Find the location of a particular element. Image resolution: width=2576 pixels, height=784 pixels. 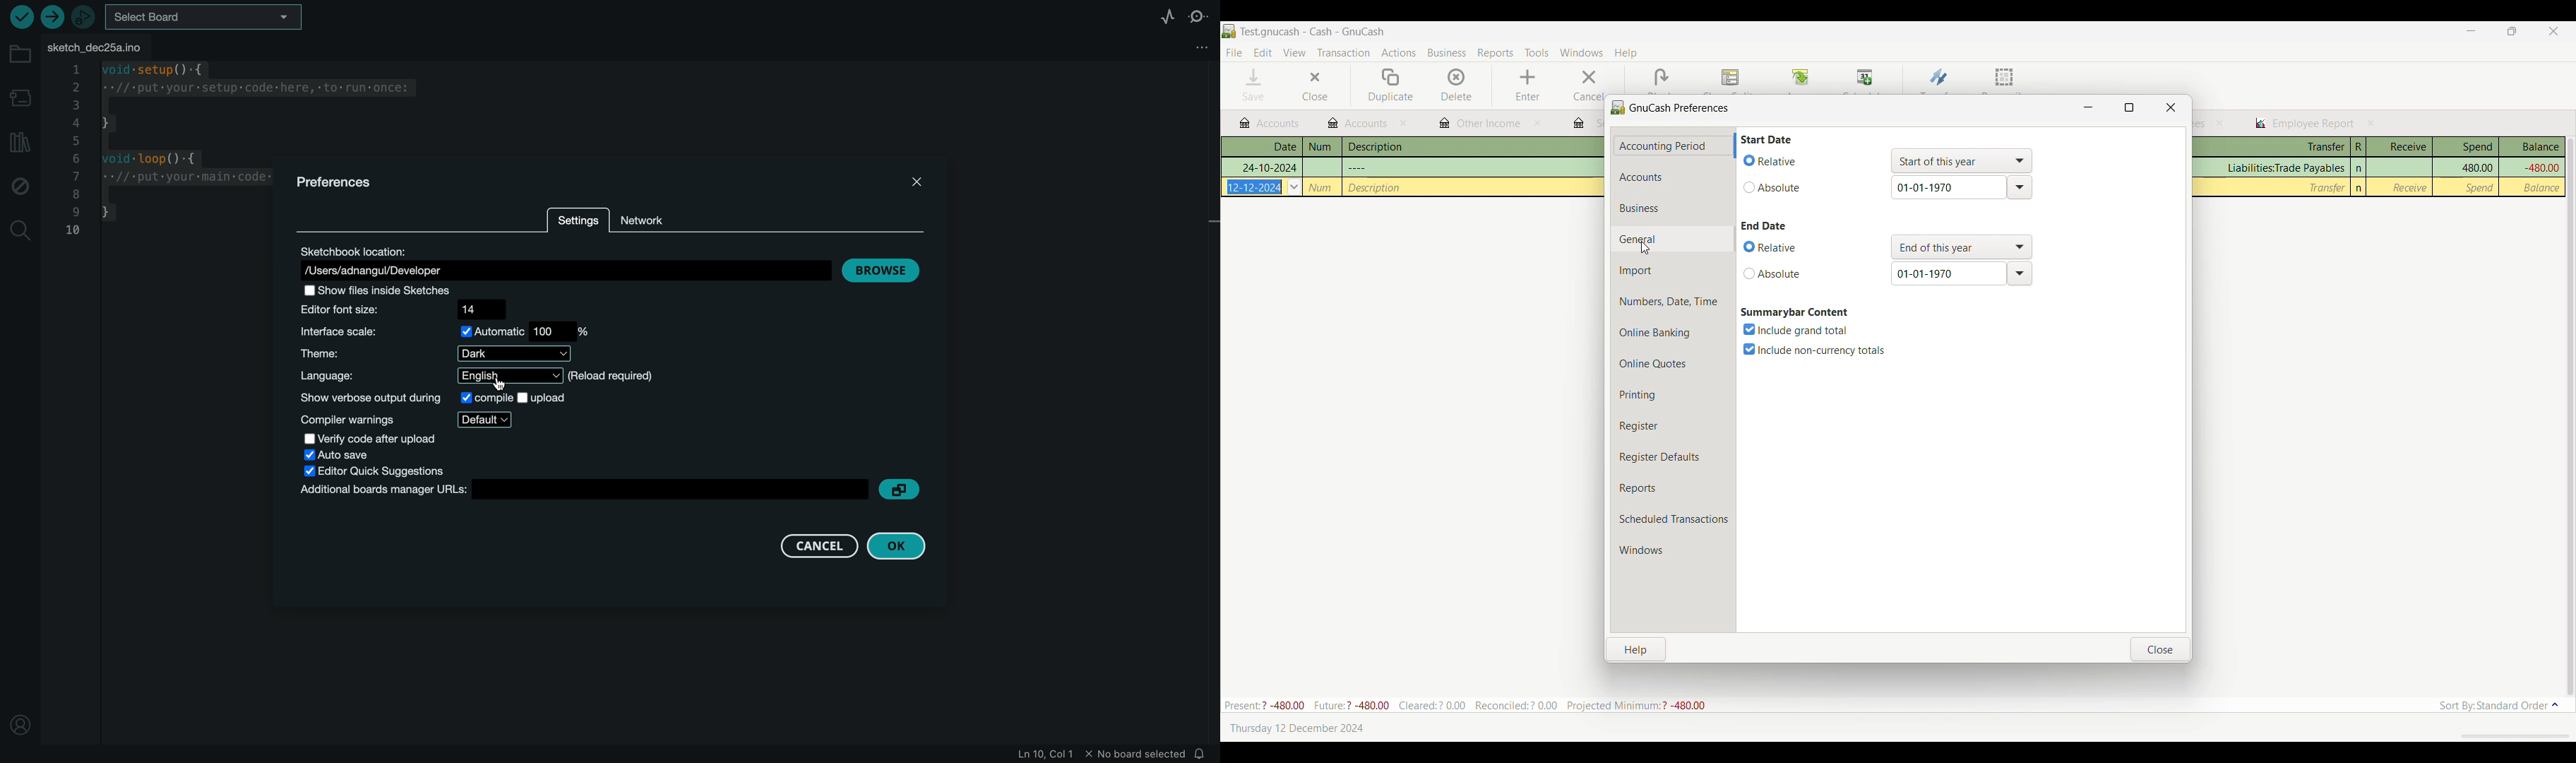

Balance column is located at coordinates (2532, 147).